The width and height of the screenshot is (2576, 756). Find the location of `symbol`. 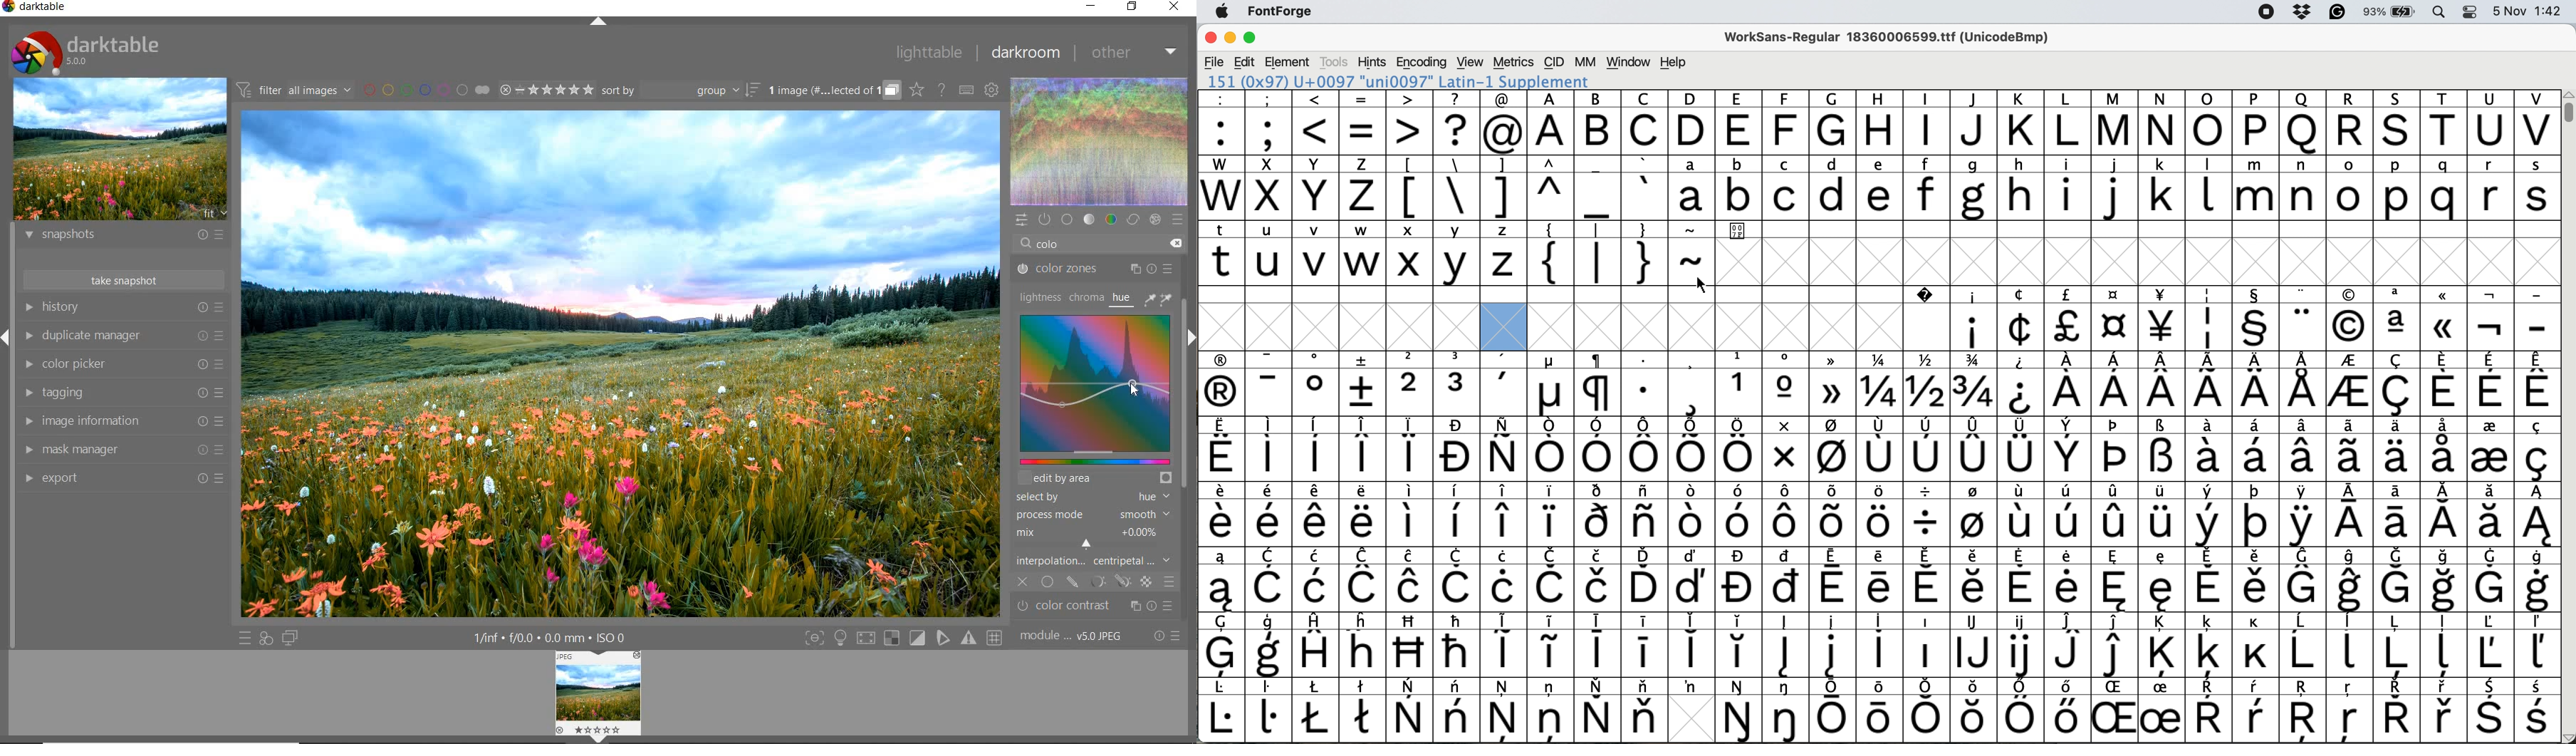

symbol is located at coordinates (2397, 580).